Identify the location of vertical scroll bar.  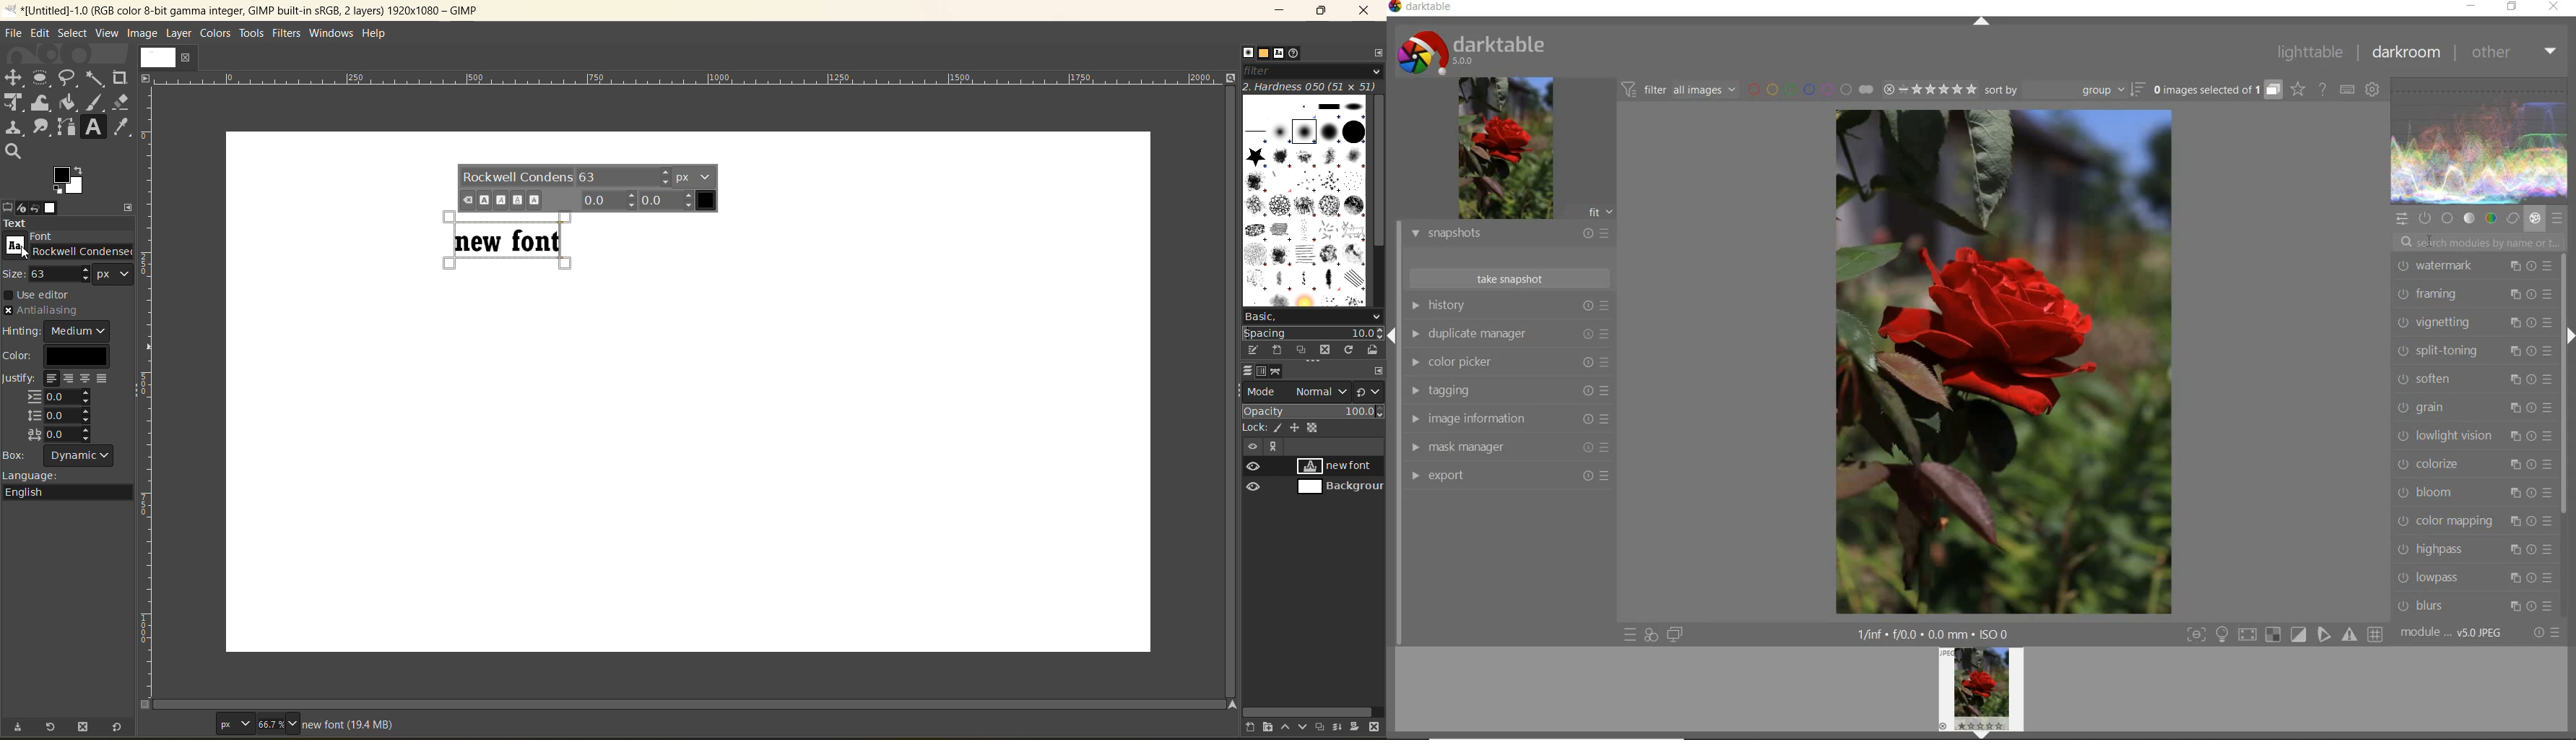
(1377, 173).